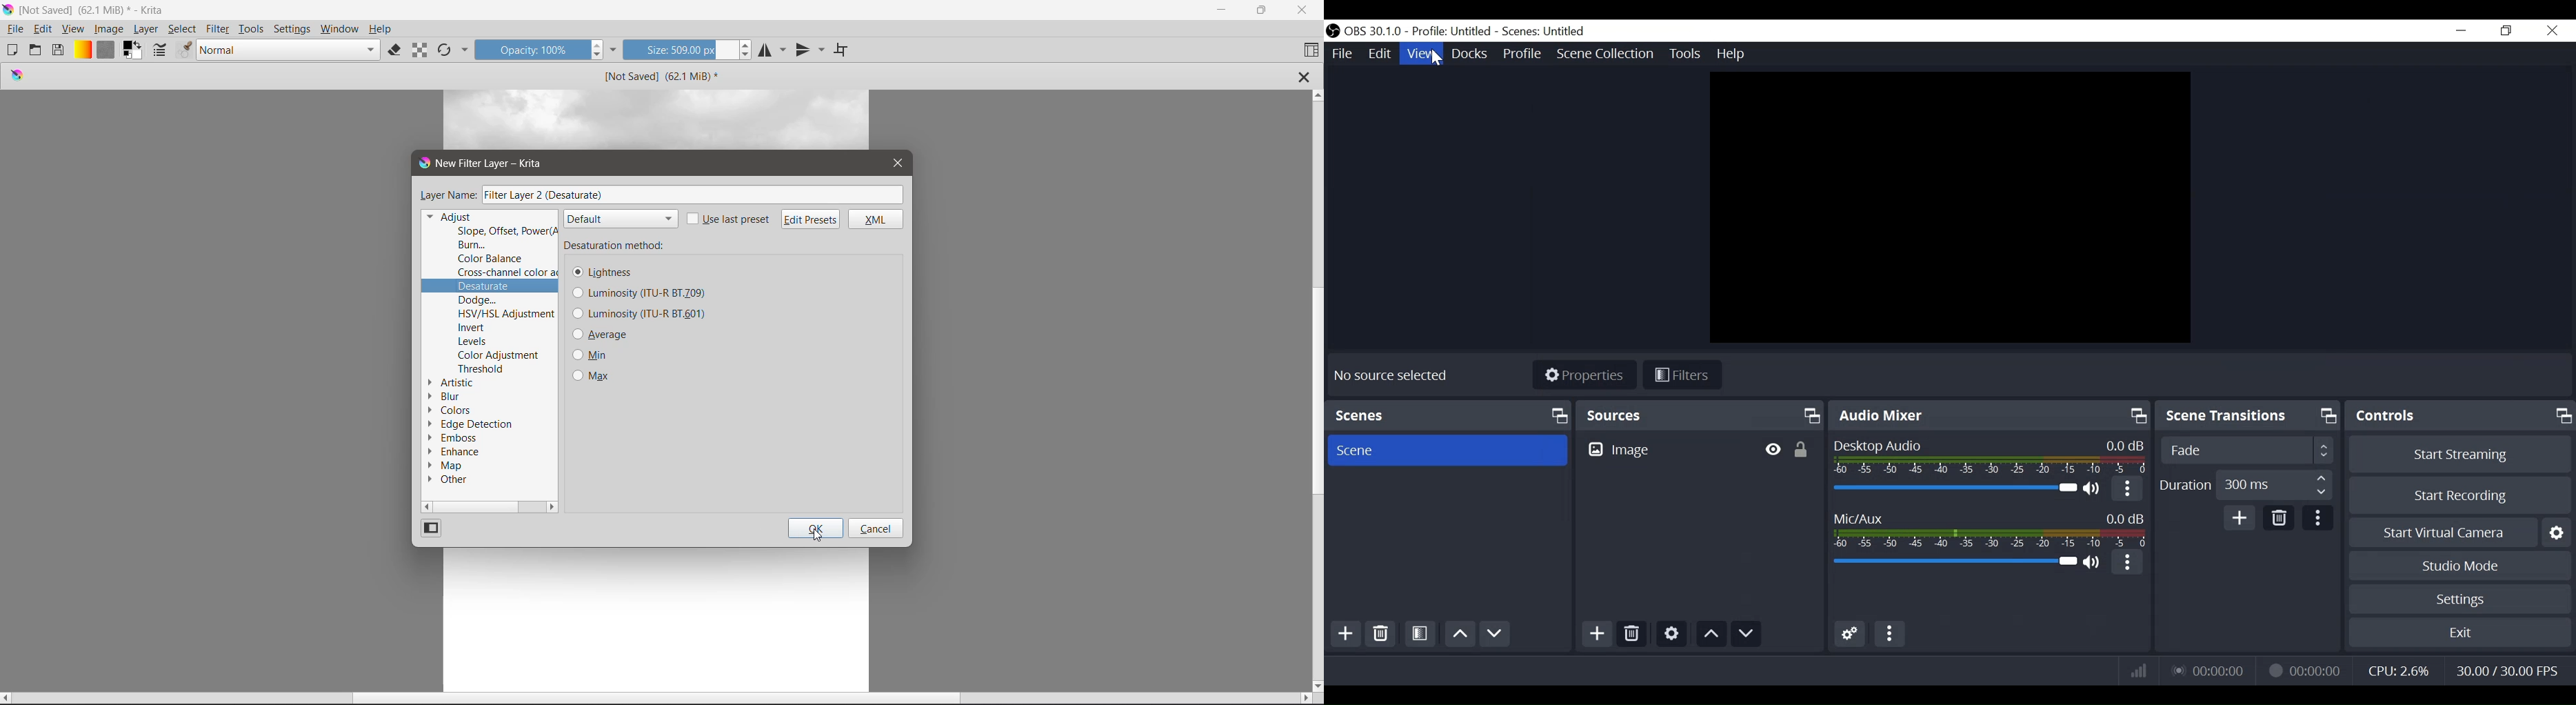  What do you see at coordinates (1702, 416) in the screenshot?
I see `Sources` at bounding box center [1702, 416].